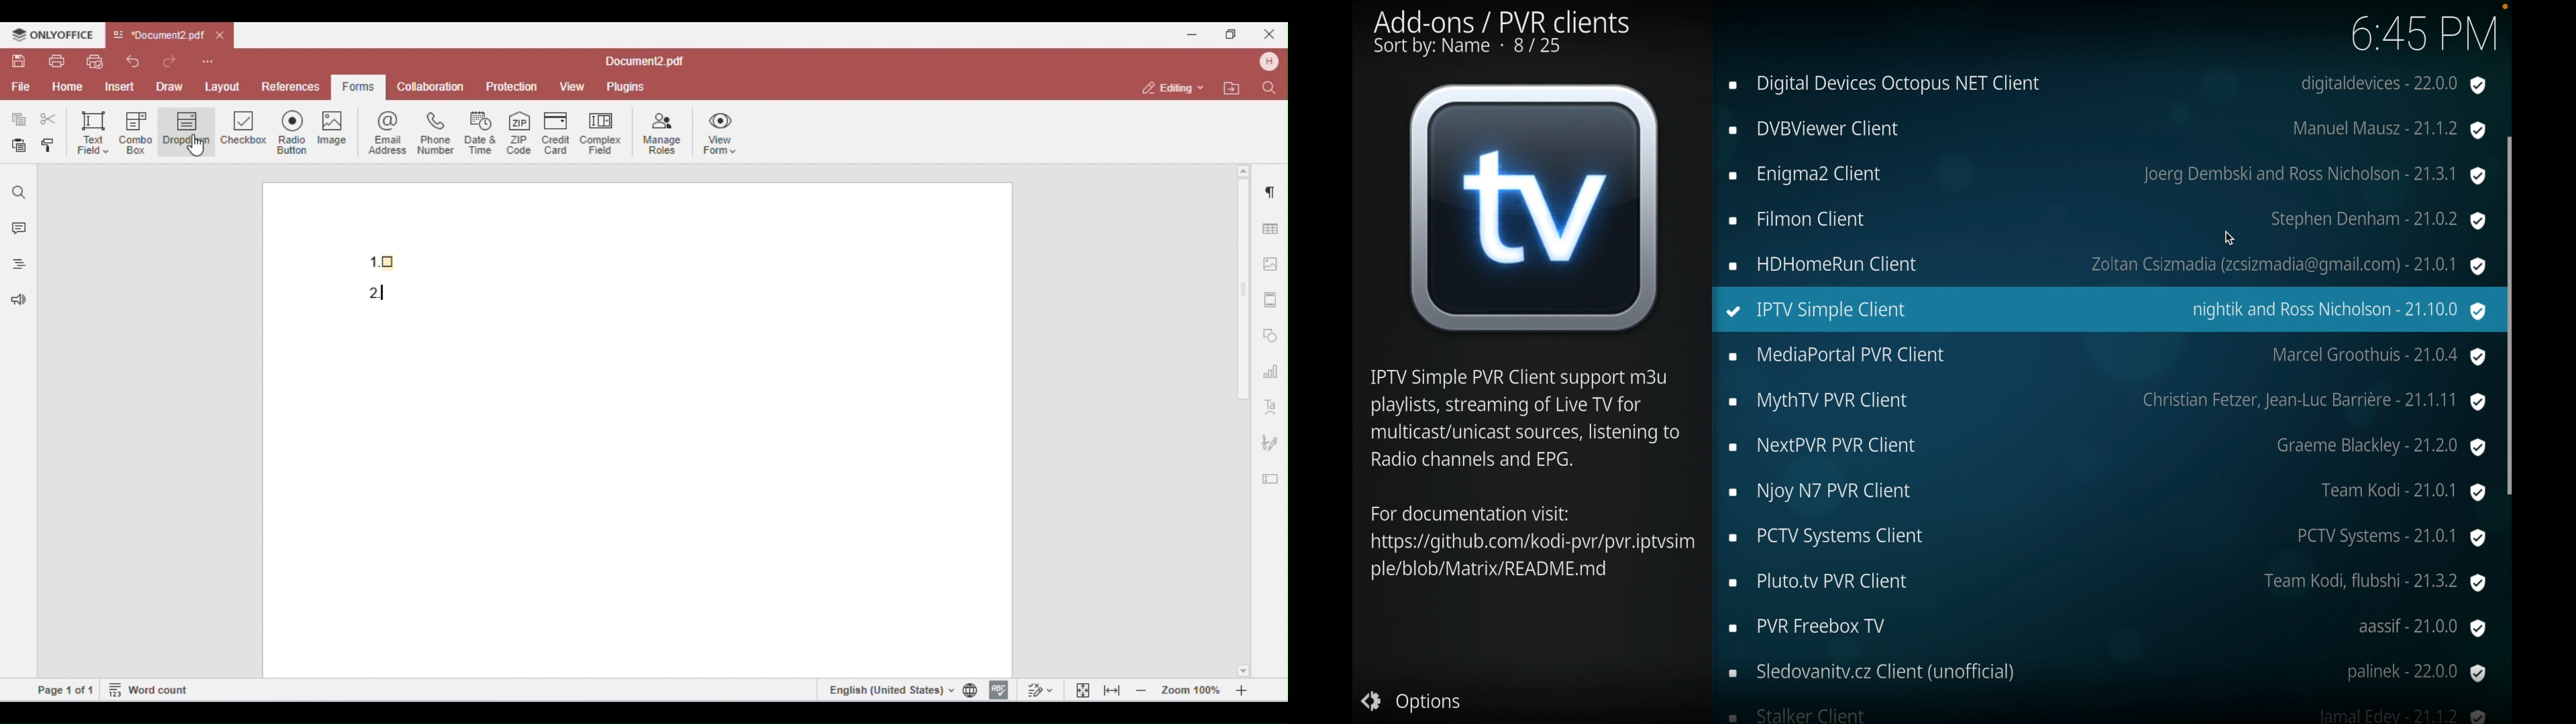 This screenshot has height=728, width=2576. What do you see at coordinates (2108, 491) in the screenshot?
I see `njoy n7 pvr client` at bounding box center [2108, 491].